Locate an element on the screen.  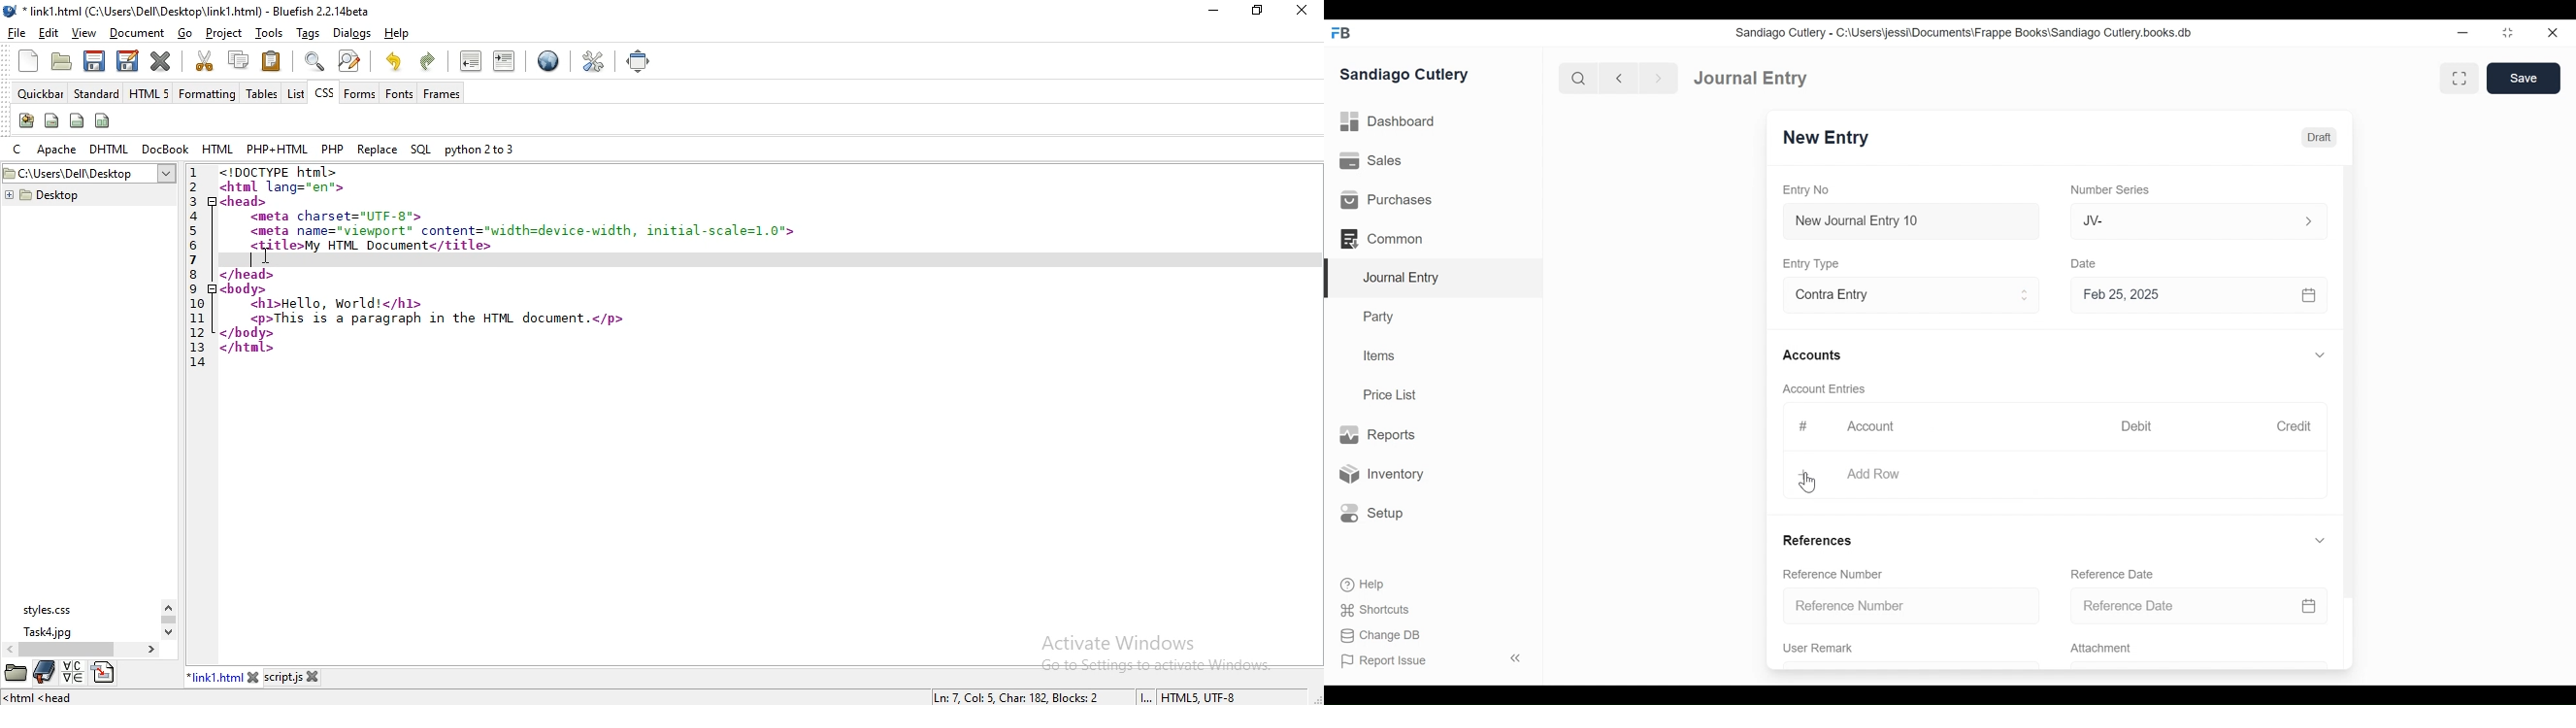
Report Issue is located at coordinates (1431, 661).